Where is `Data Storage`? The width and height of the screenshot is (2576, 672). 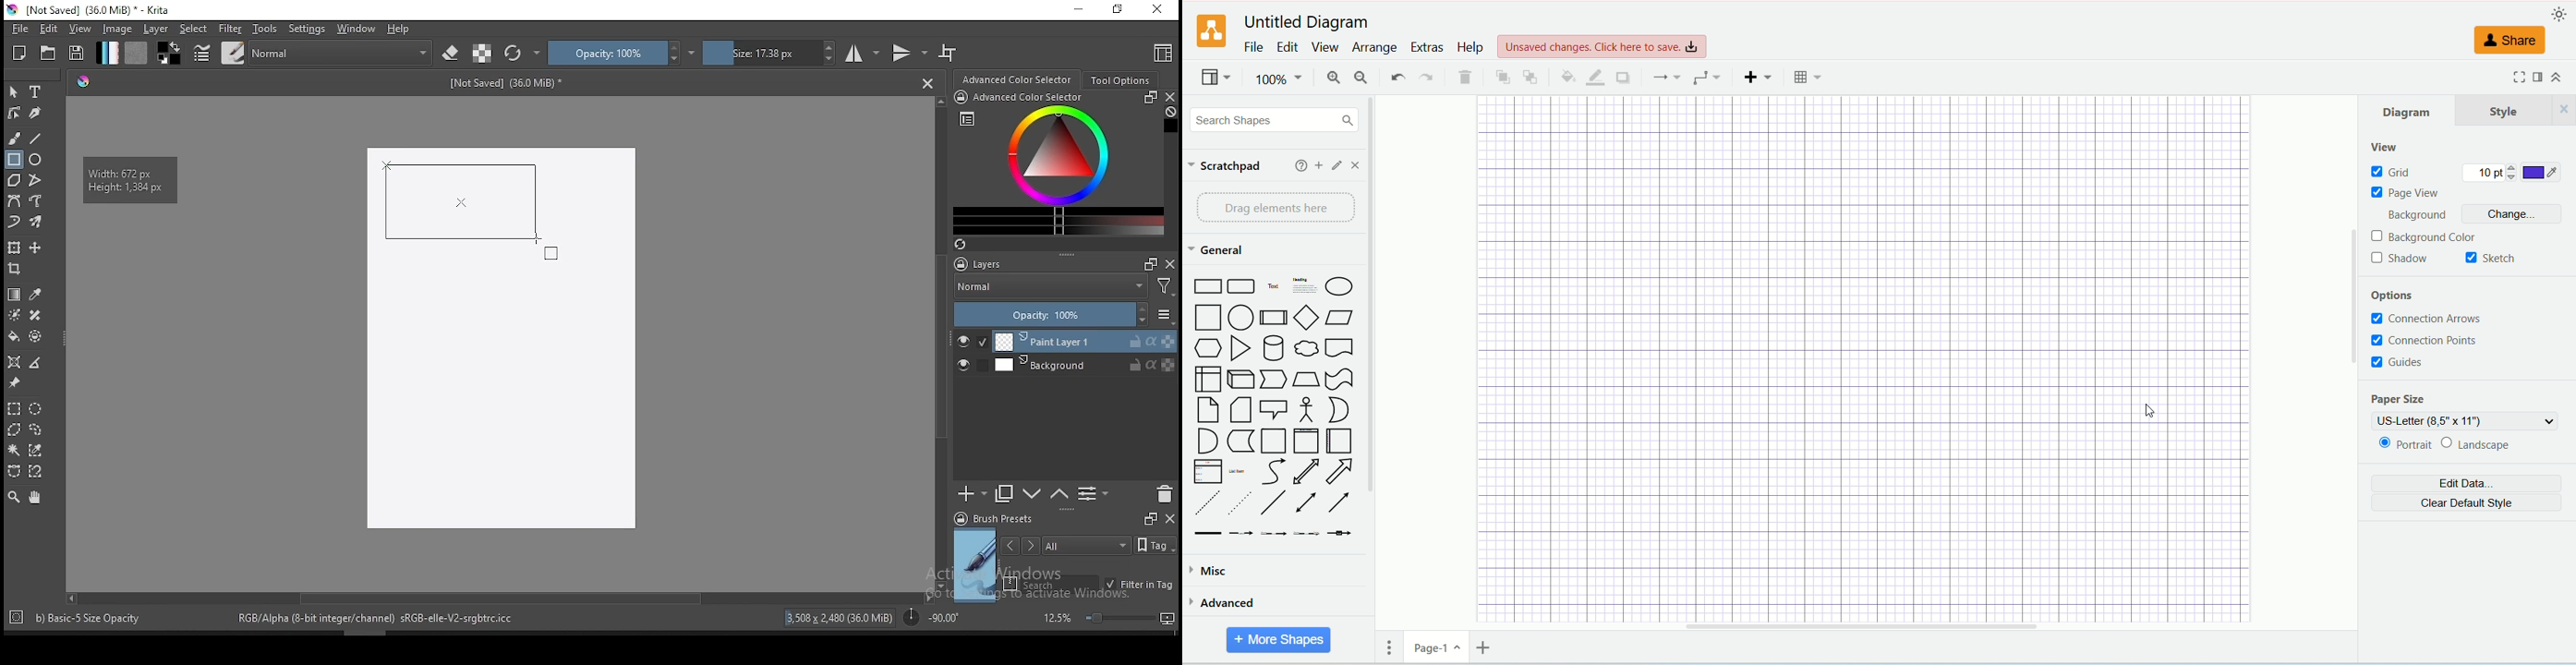
Data Storage is located at coordinates (1240, 442).